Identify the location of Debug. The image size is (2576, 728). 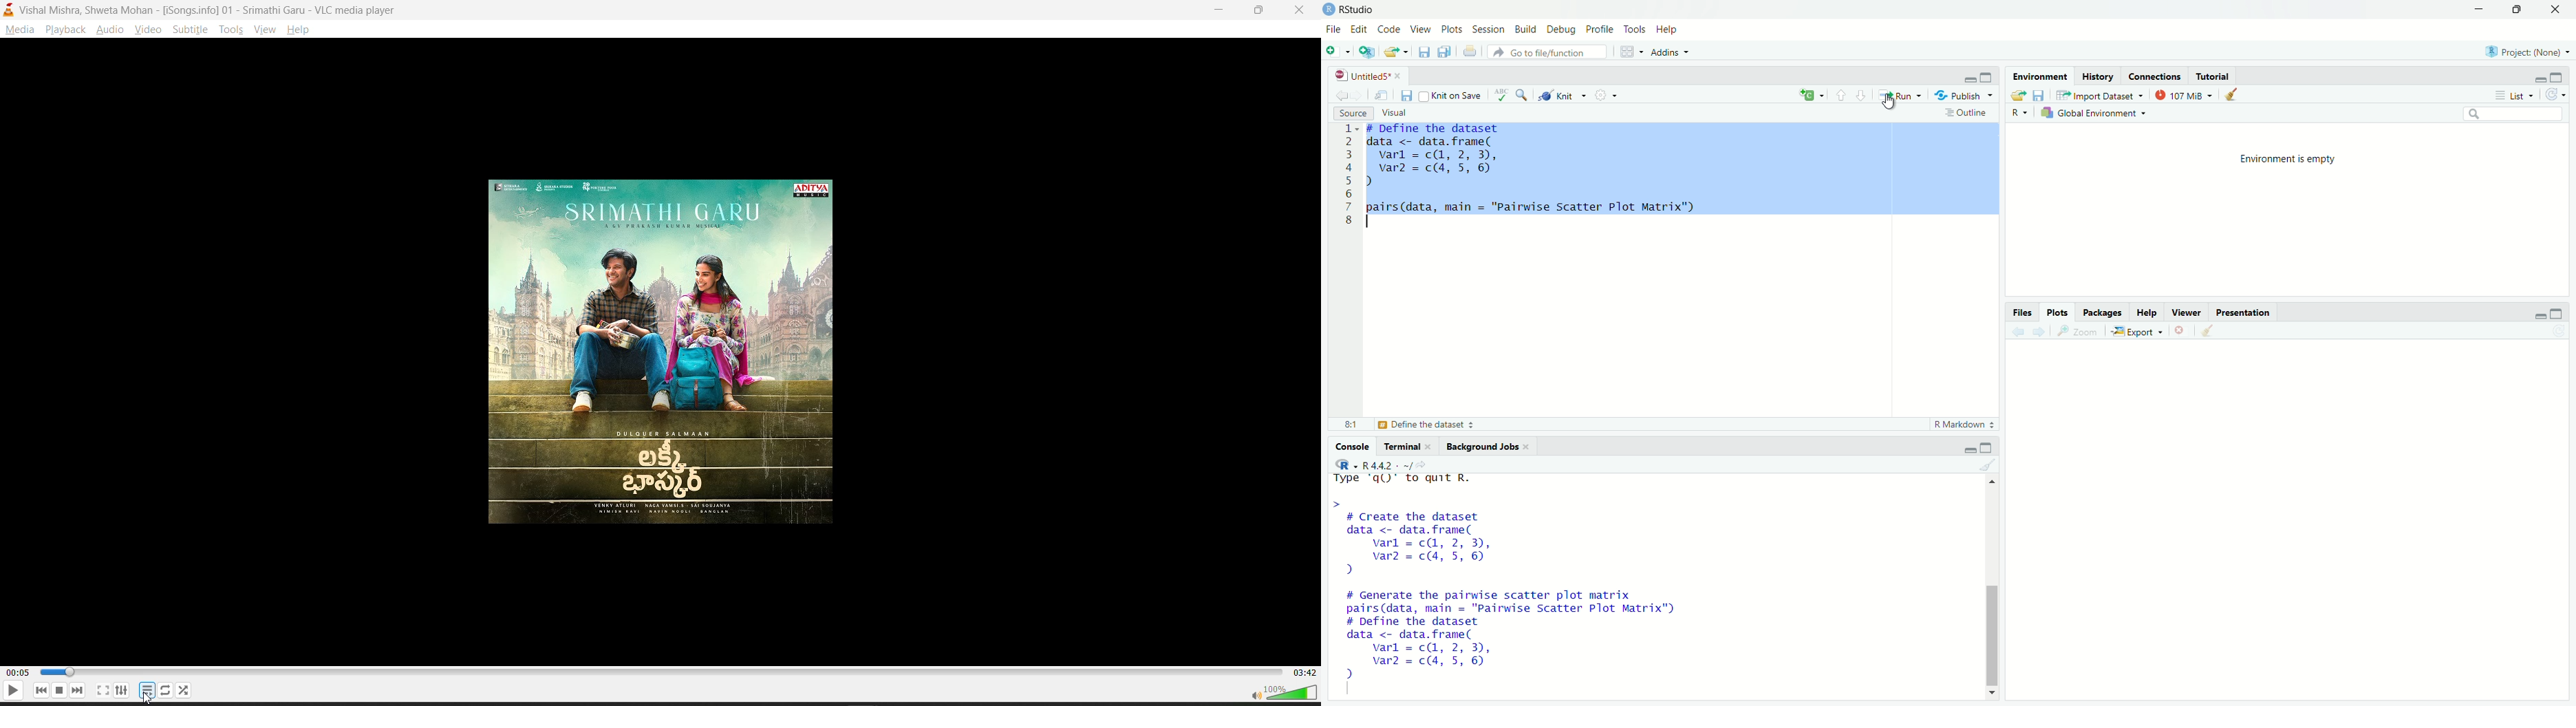
(1562, 30).